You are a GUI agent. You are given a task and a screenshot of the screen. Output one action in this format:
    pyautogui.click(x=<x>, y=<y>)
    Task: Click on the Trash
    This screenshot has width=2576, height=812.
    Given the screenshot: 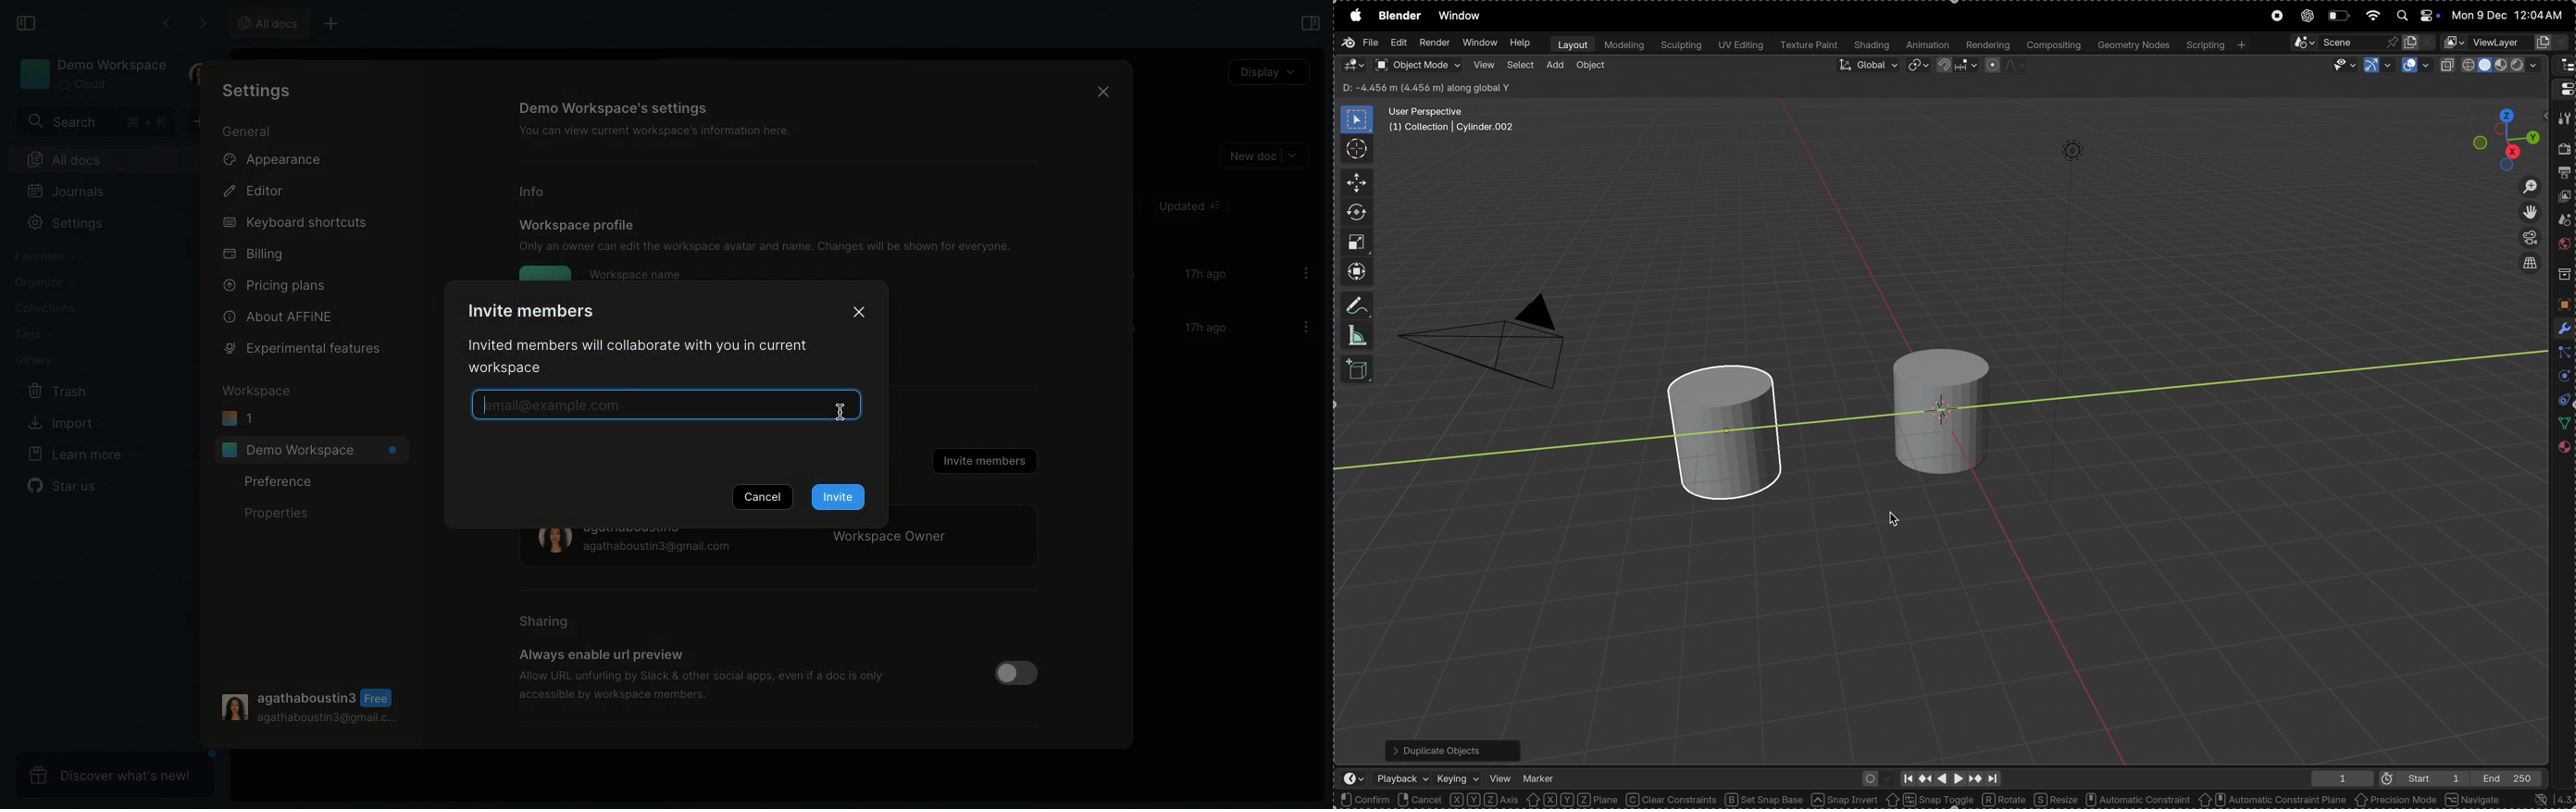 What is the action you would take?
    pyautogui.click(x=55, y=390)
    